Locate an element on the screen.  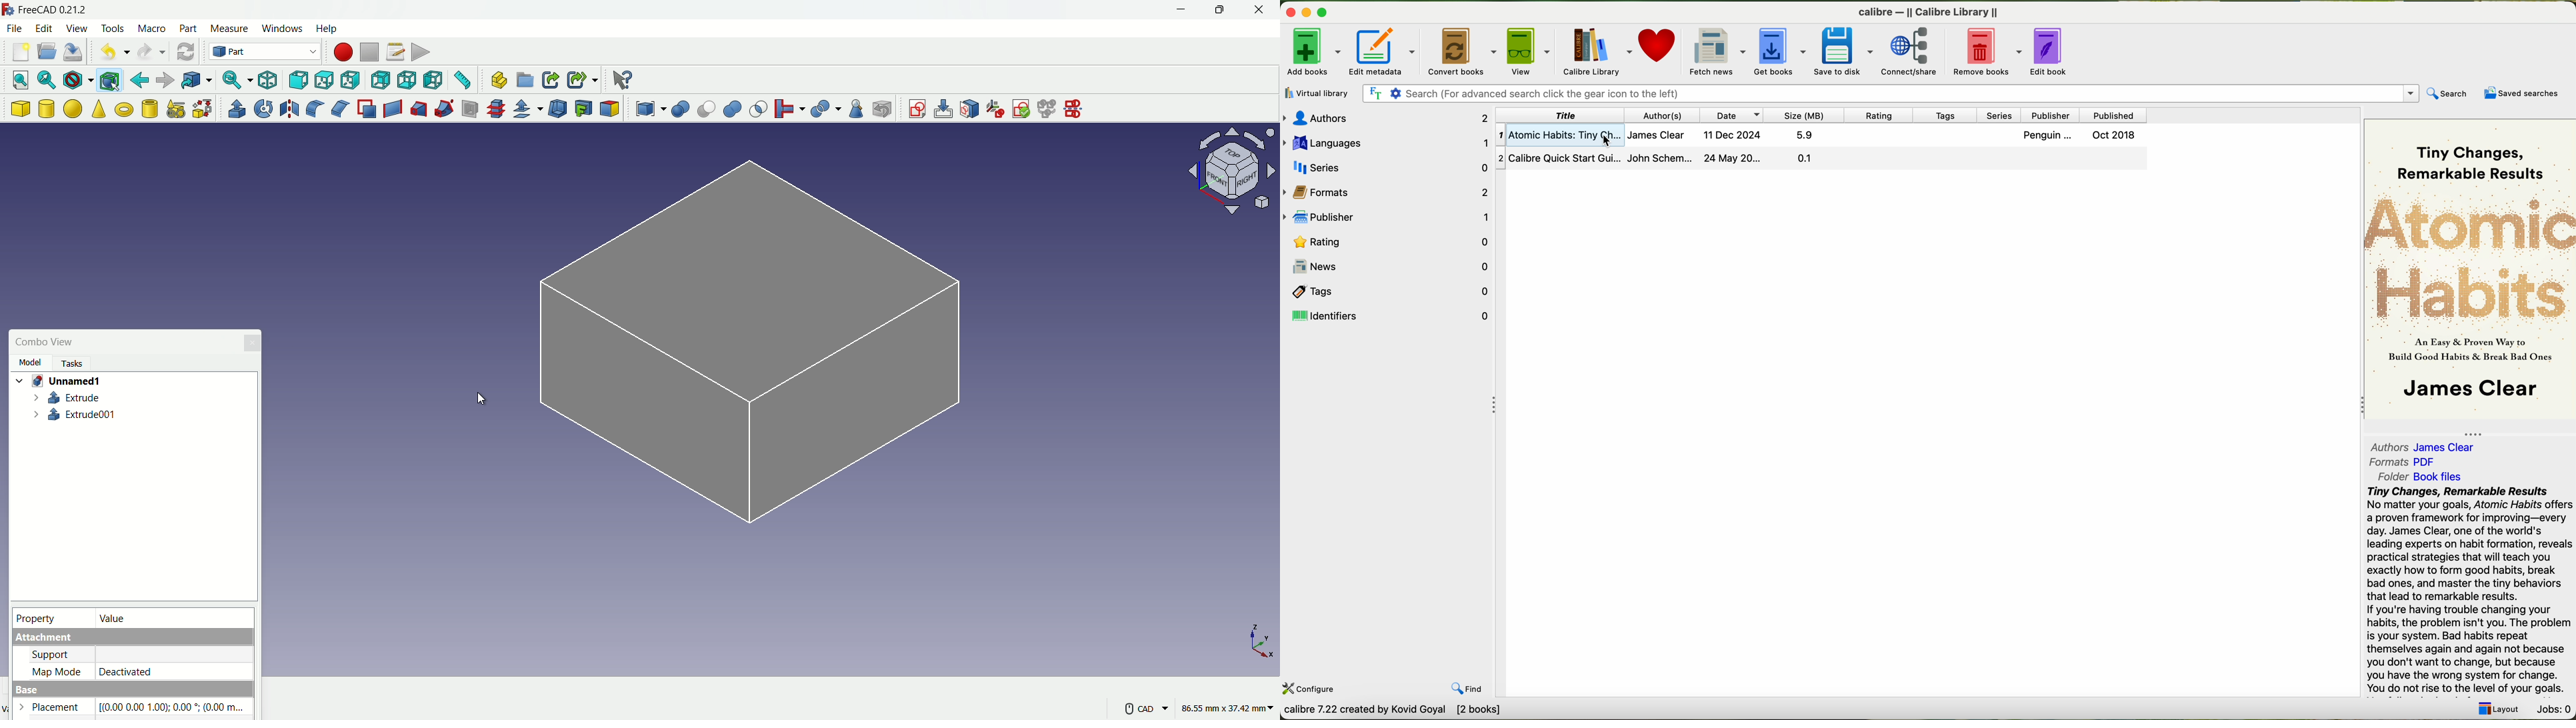
published is located at coordinates (2115, 115).